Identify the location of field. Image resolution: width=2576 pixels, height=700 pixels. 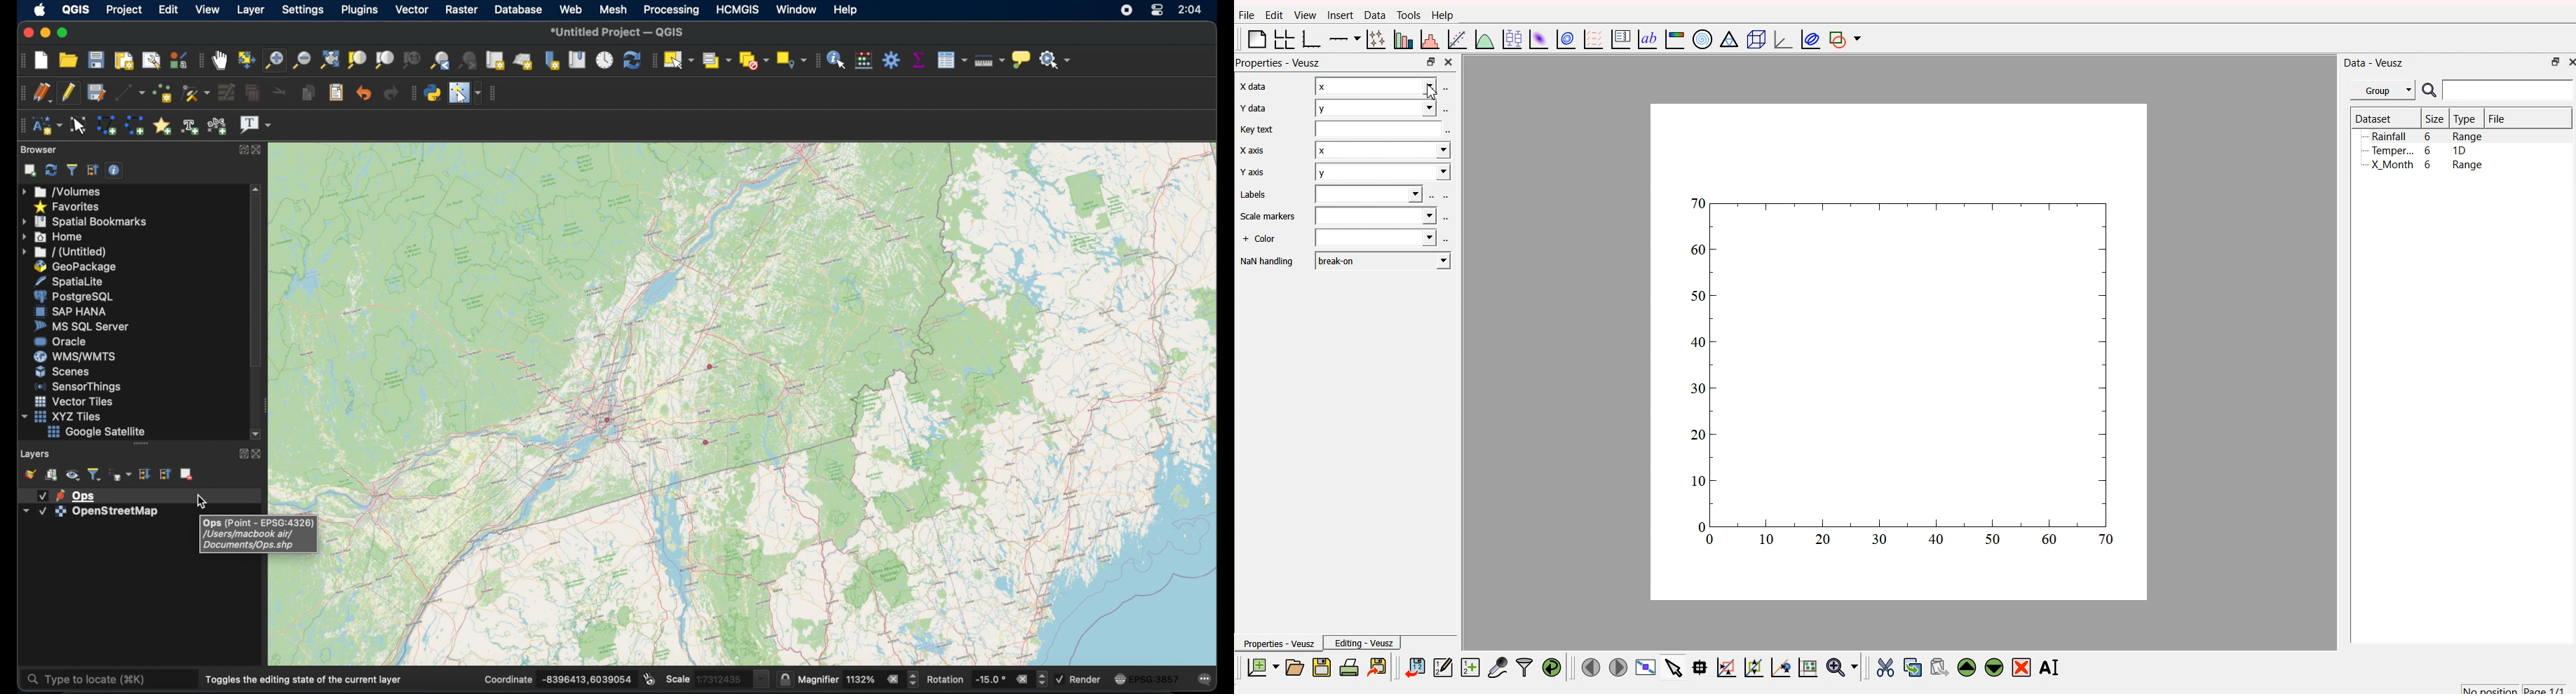
(1378, 216).